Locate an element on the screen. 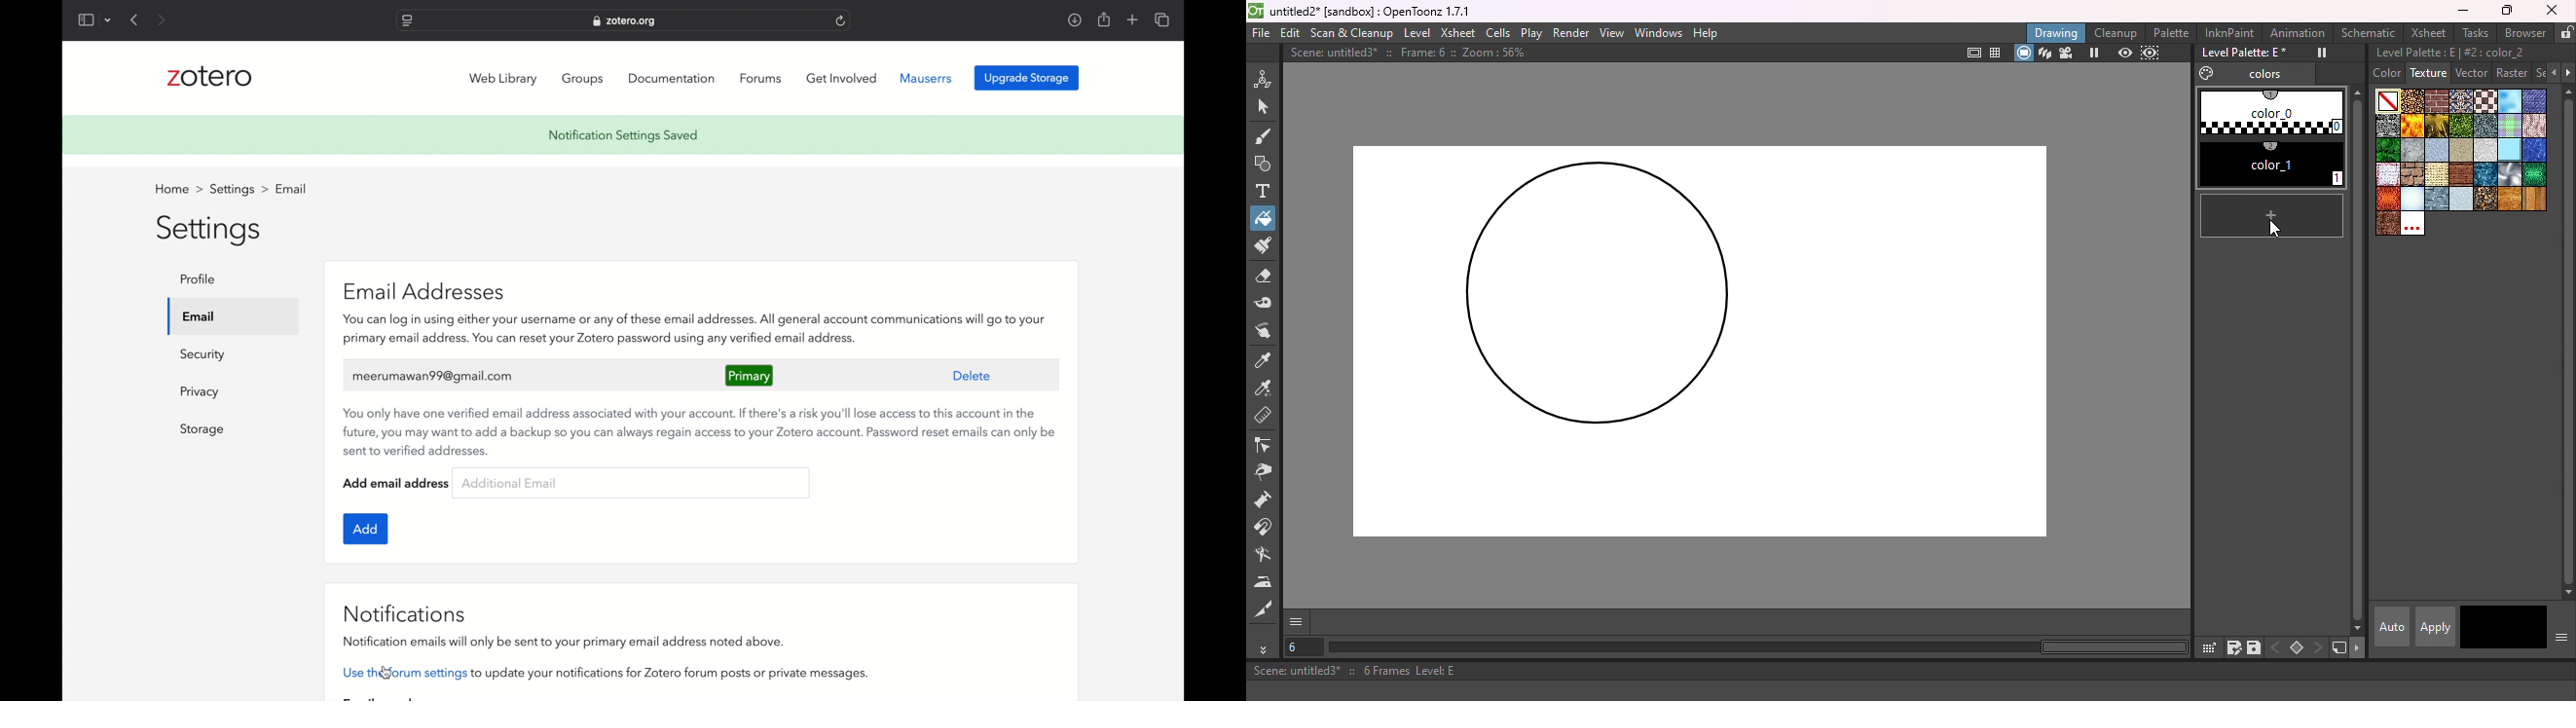  cursor is located at coordinates (2275, 230).